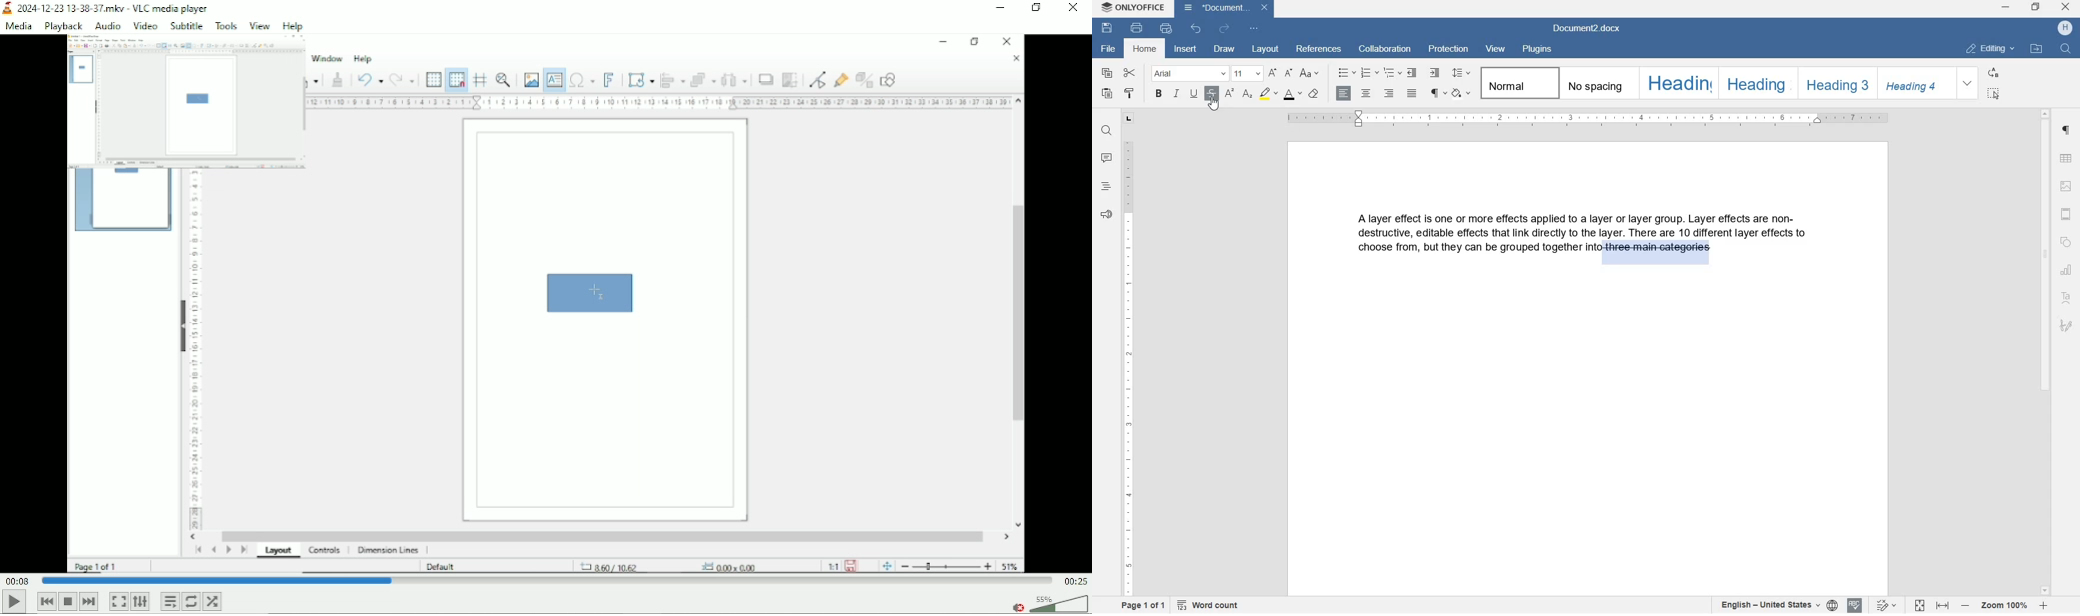 Image resolution: width=2100 pixels, height=616 pixels. I want to click on layout, so click(1267, 50).